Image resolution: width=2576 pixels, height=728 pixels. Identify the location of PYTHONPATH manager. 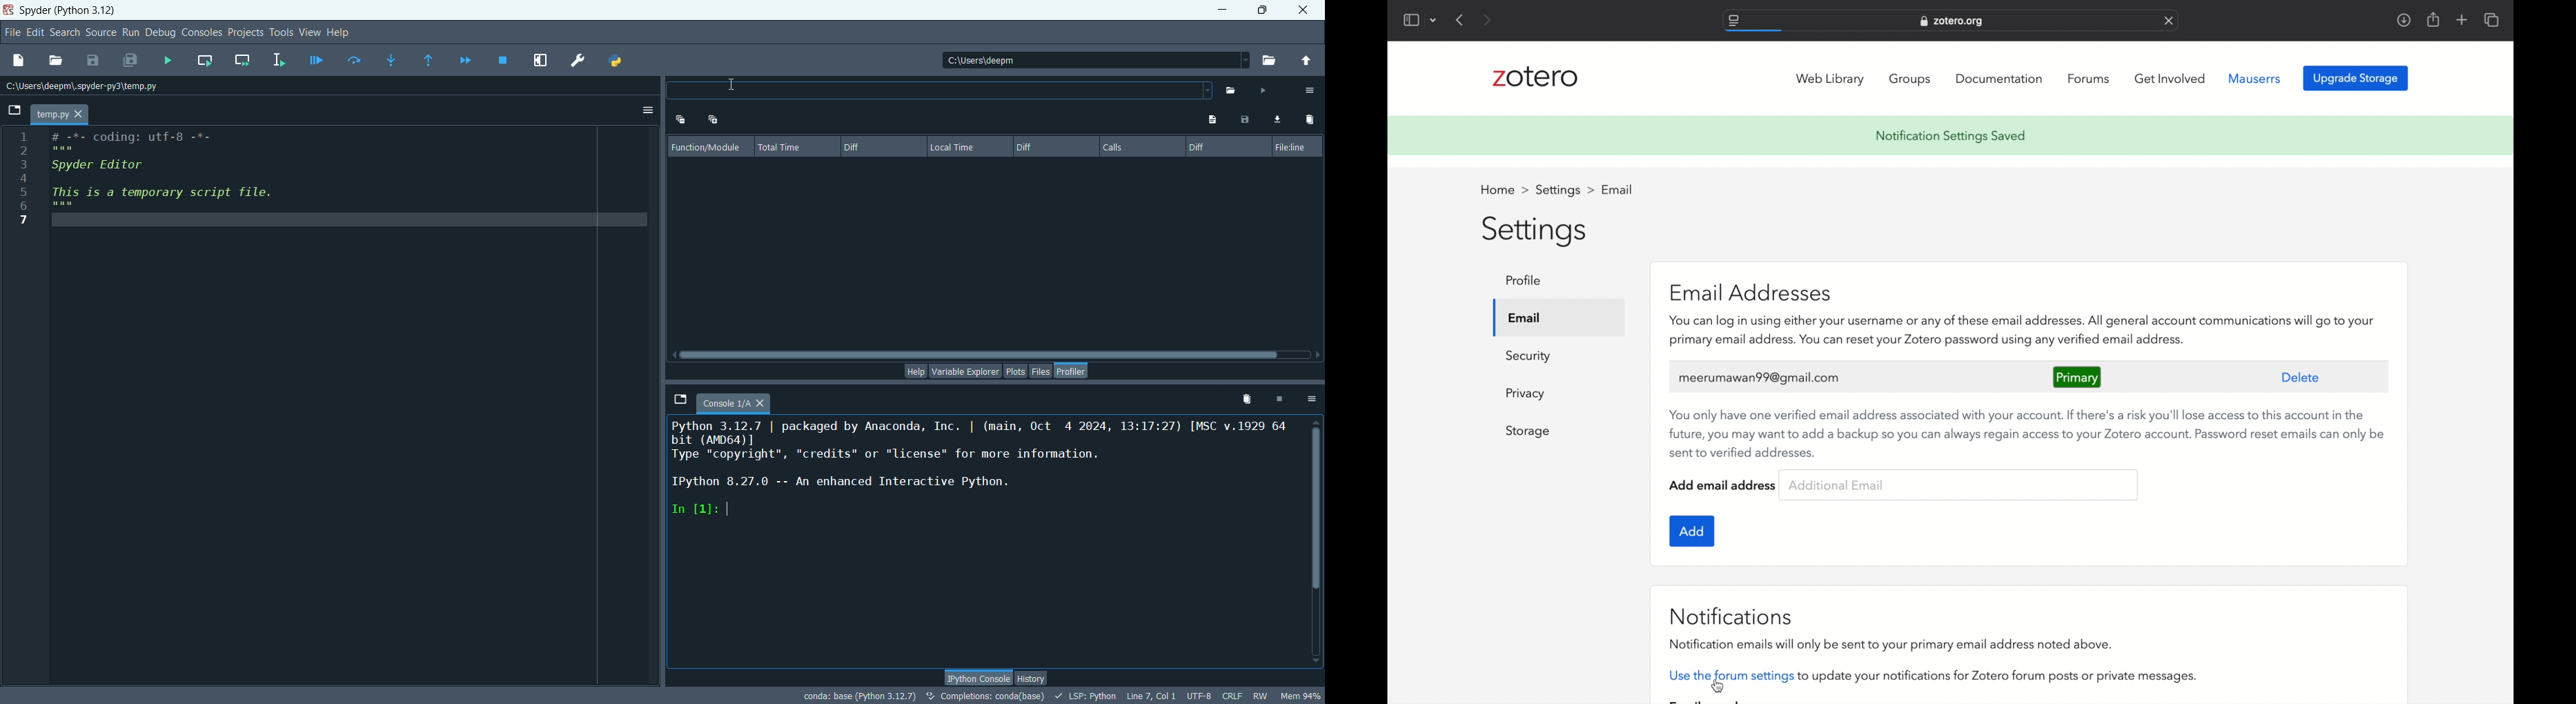
(616, 62).